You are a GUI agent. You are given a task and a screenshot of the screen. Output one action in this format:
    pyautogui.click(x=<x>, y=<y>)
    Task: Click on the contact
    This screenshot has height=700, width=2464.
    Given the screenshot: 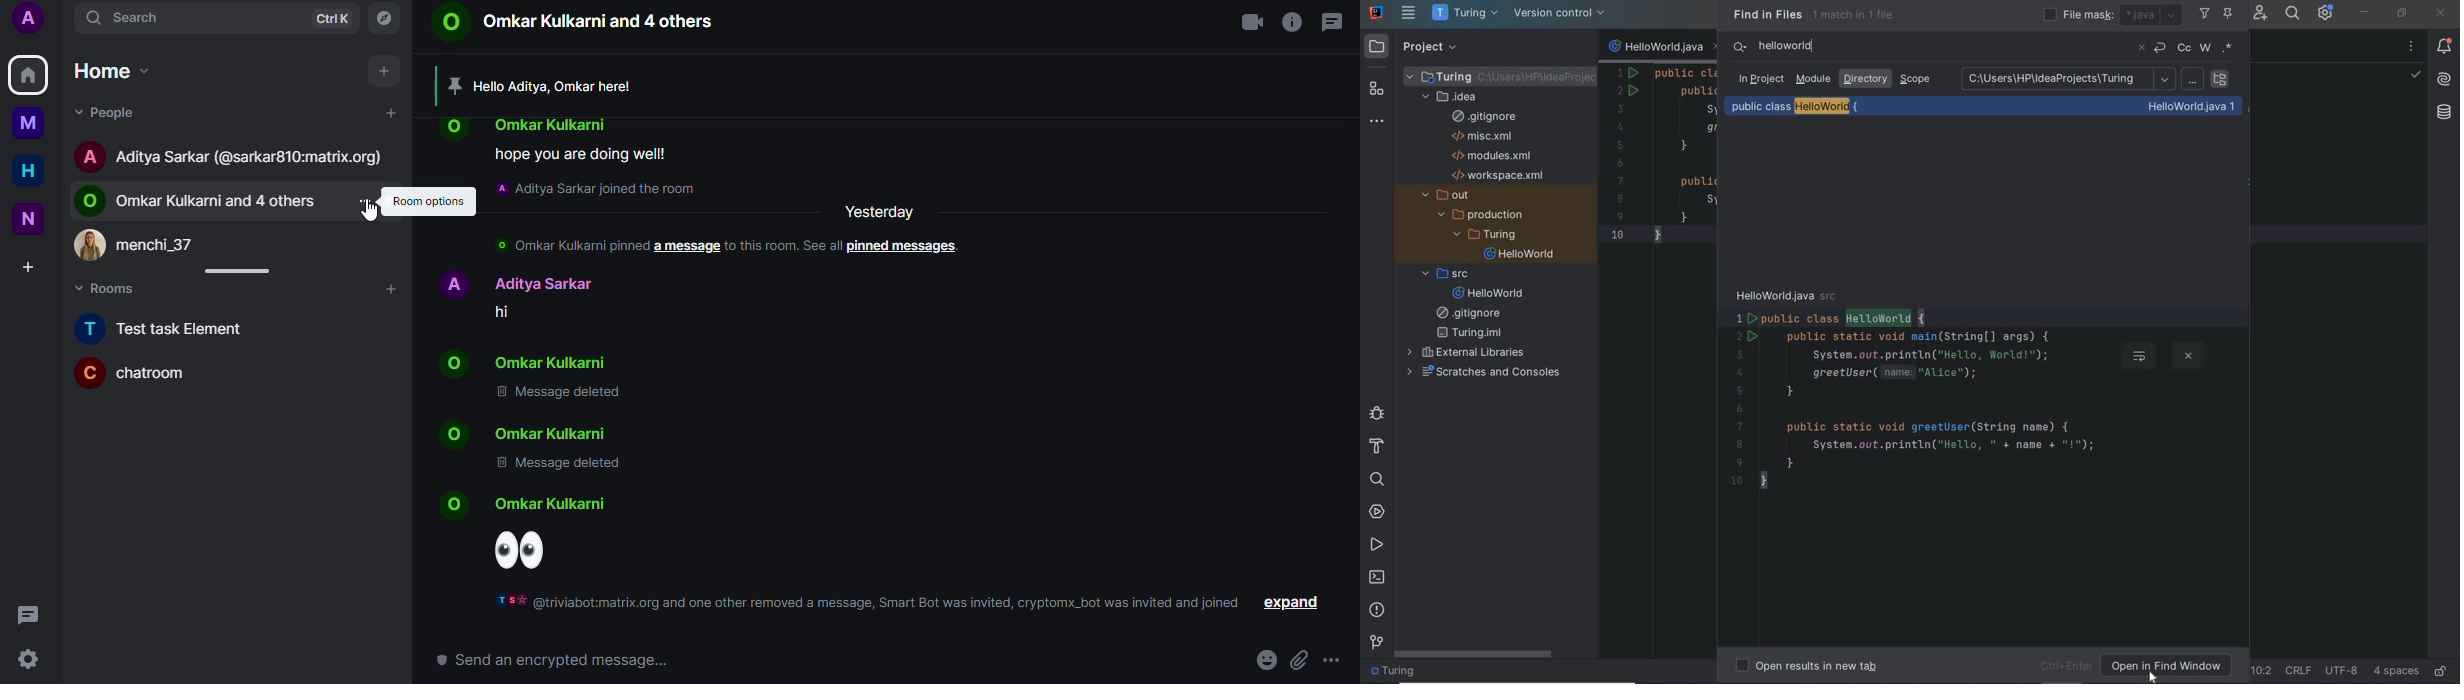 What is the action you would take?
    pyautogui.click(x=233, y=156)
    